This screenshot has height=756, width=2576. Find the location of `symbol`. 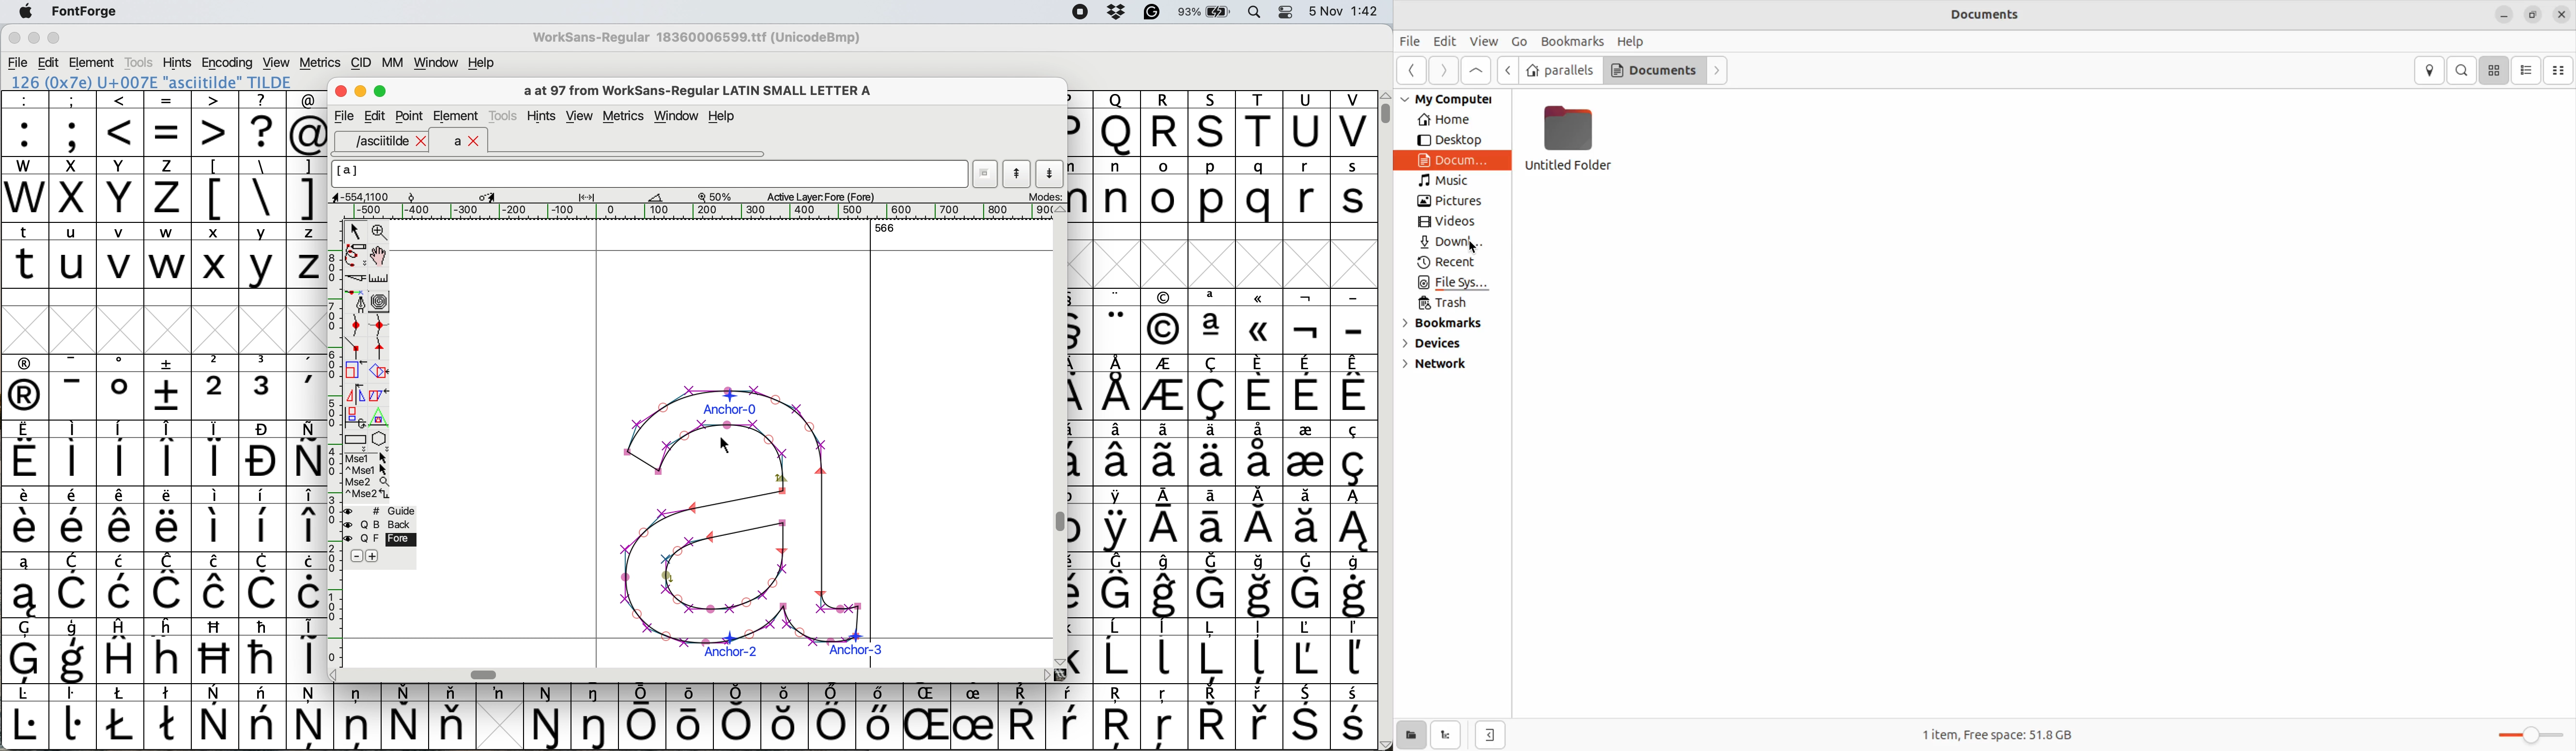

symbol is located at coordinates (170, 716).